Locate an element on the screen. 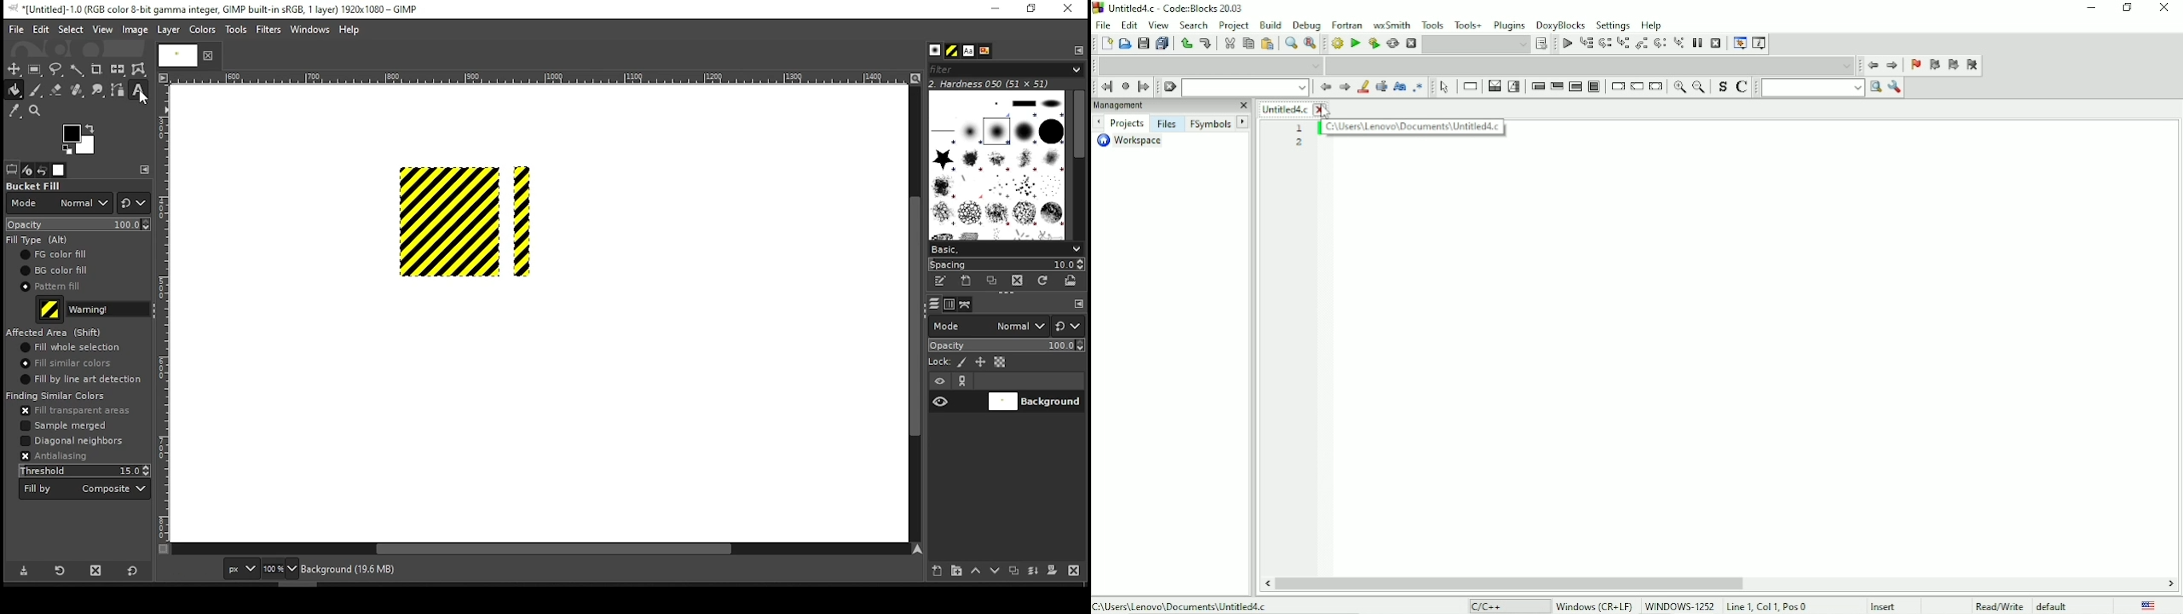  duplicate layer is located at coordinates (1017, 572).